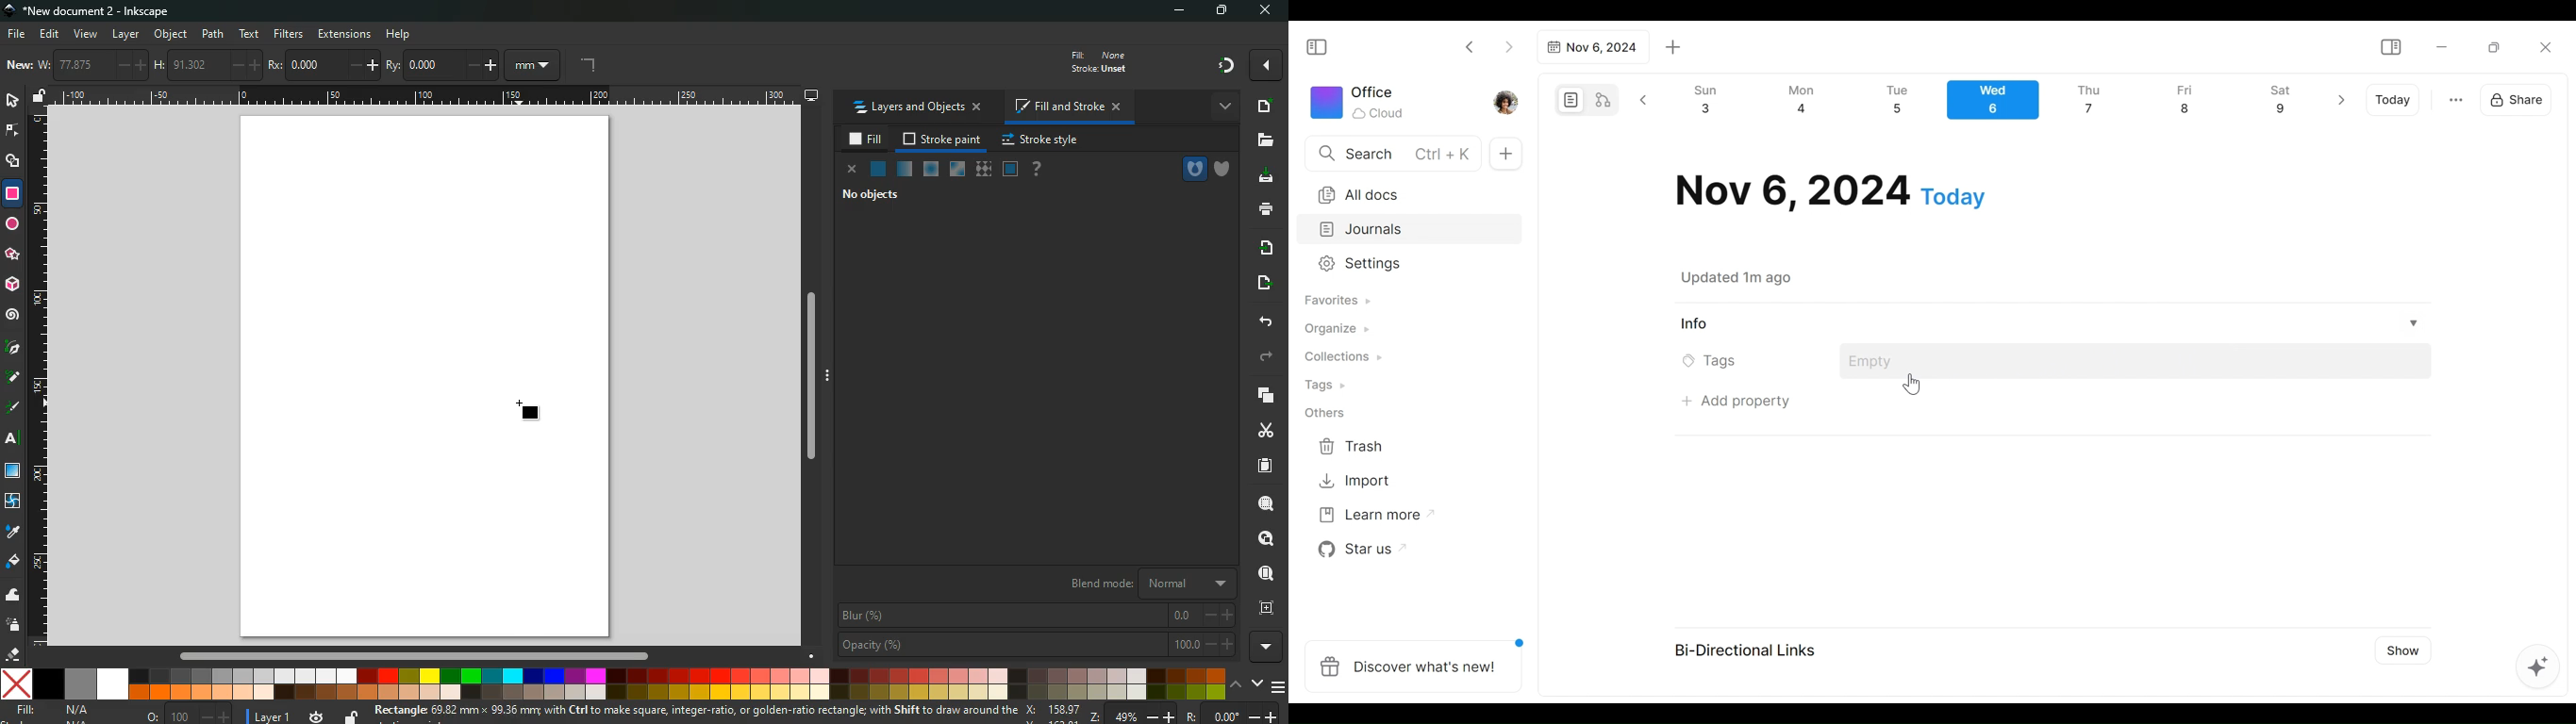  Describe the element at coordinates (1352, 446) in the screenshot. I see `Trash` at that location.